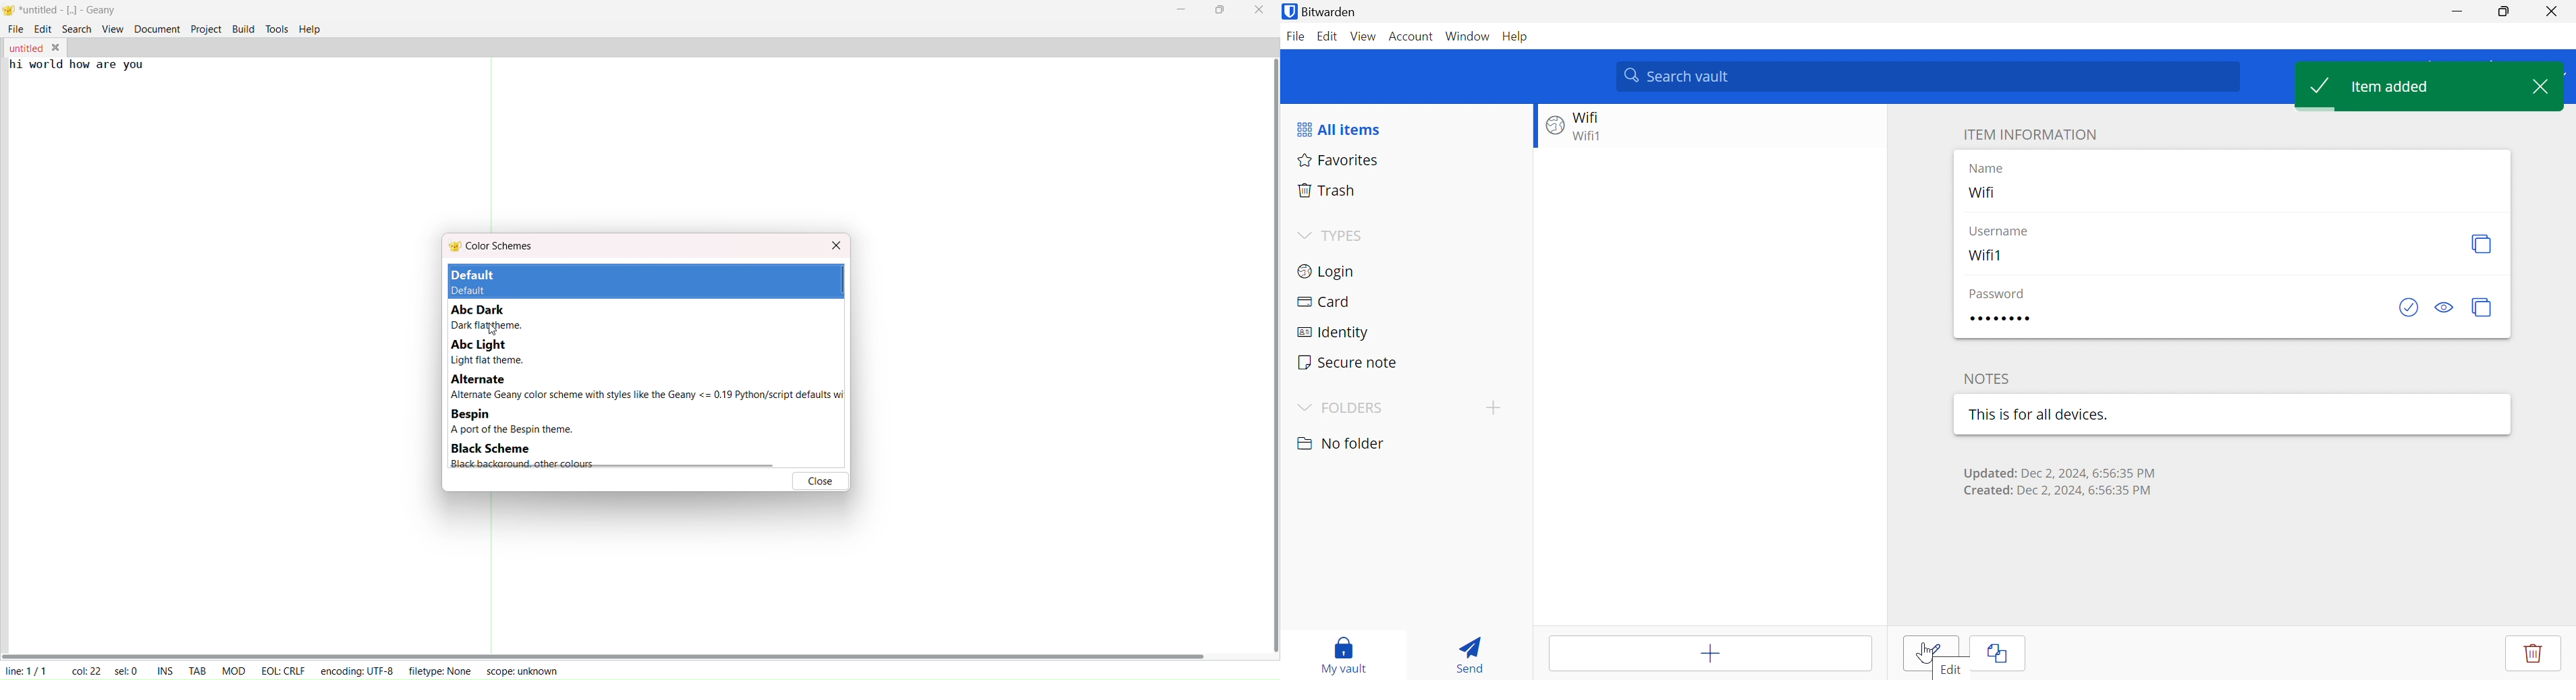  Describe the element at coordinates (2029, 135) in the screenshot. I see `ITEM INFORMATION` at that location.